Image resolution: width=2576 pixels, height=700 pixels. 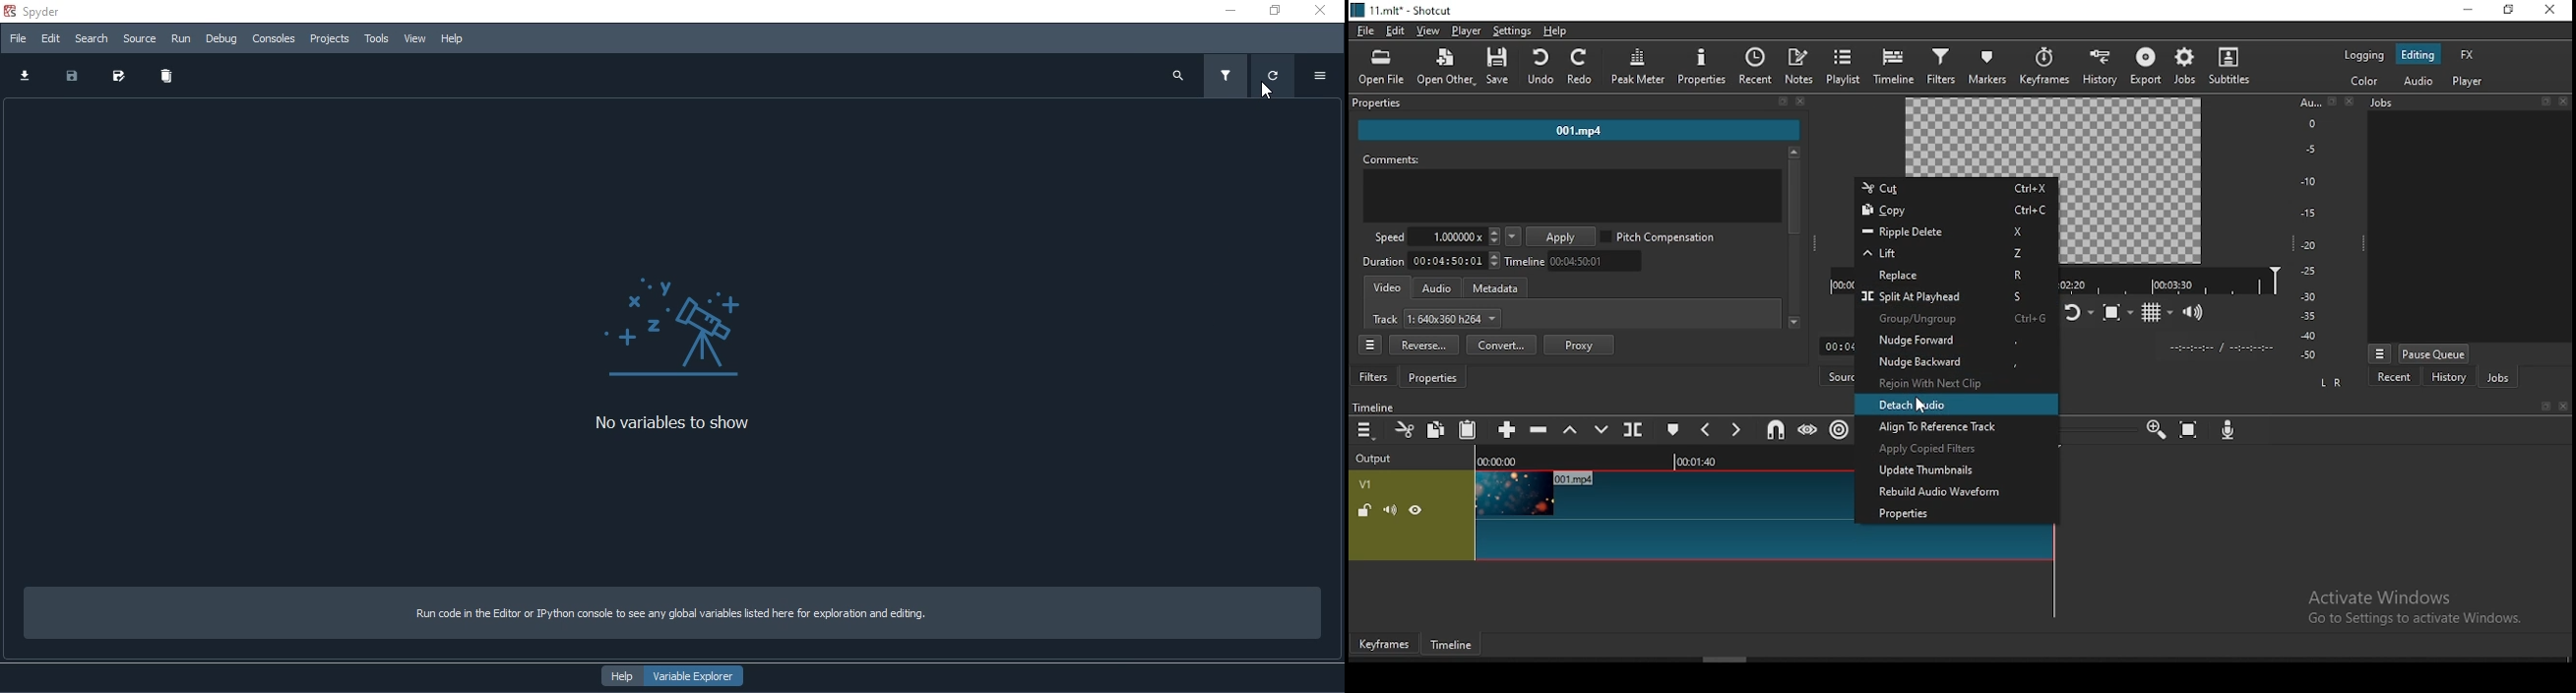 I want to click on cursor, so click(x=1920, y=404).